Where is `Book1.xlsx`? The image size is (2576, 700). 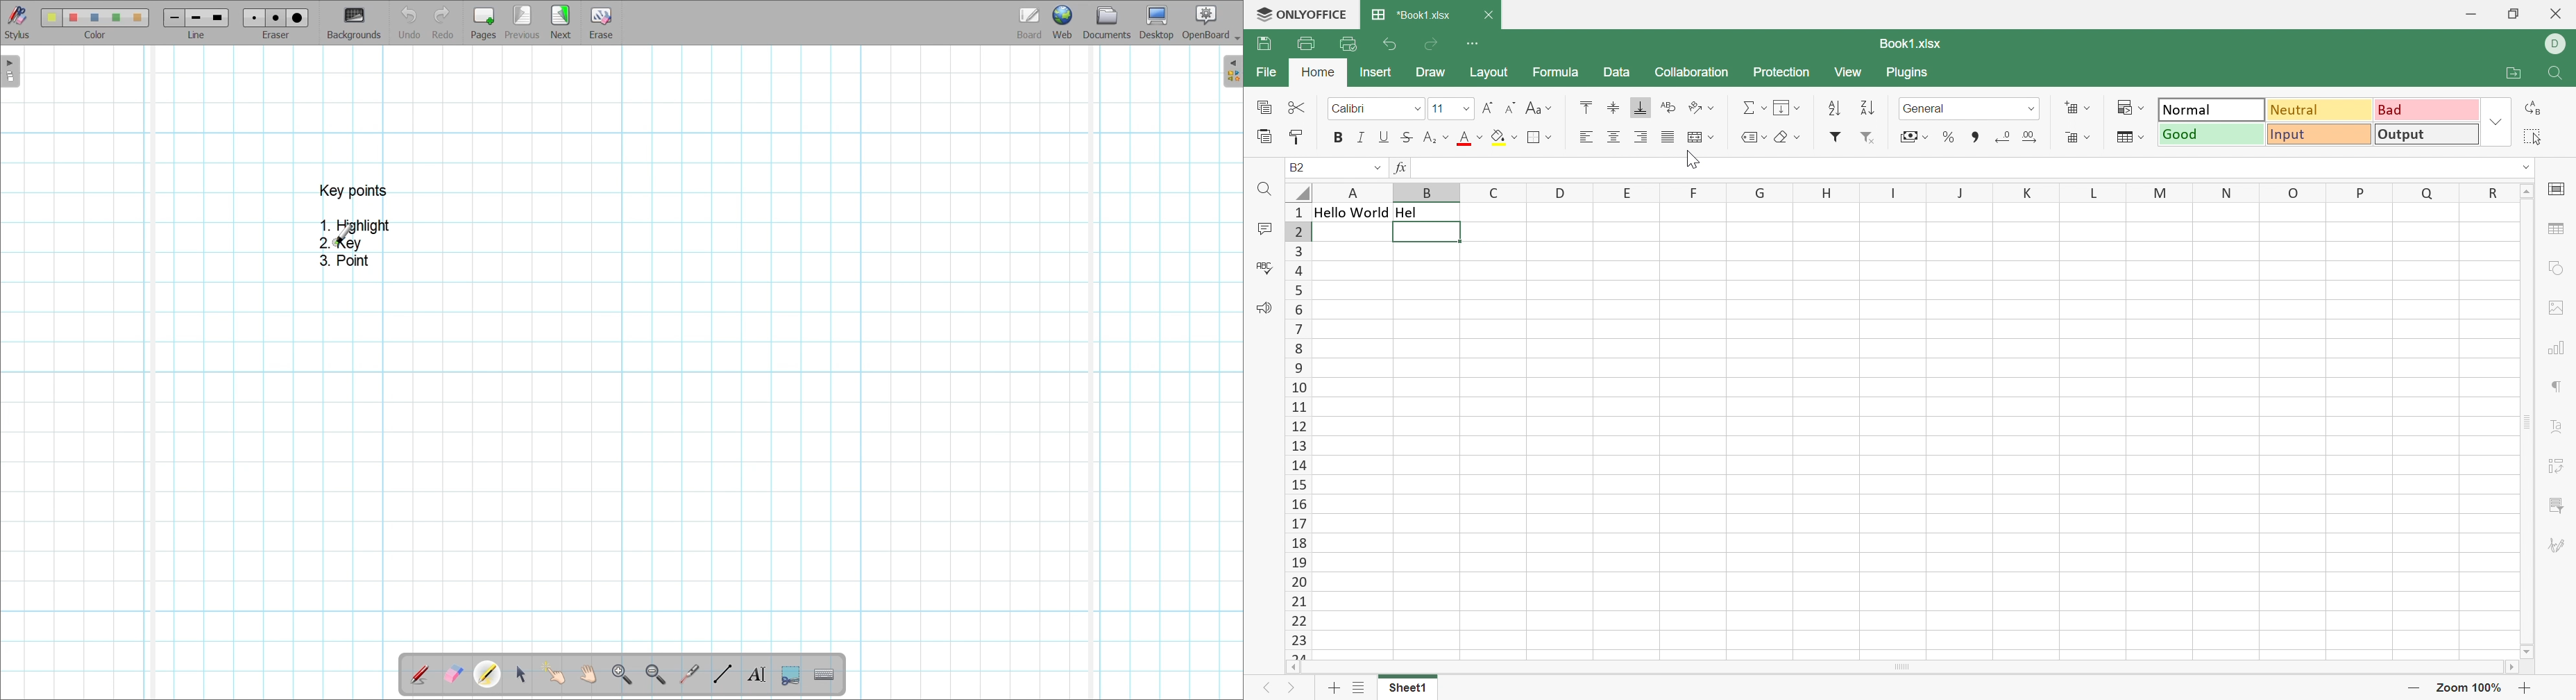 Book1.xlsx is located at coordinates (1912, 46).